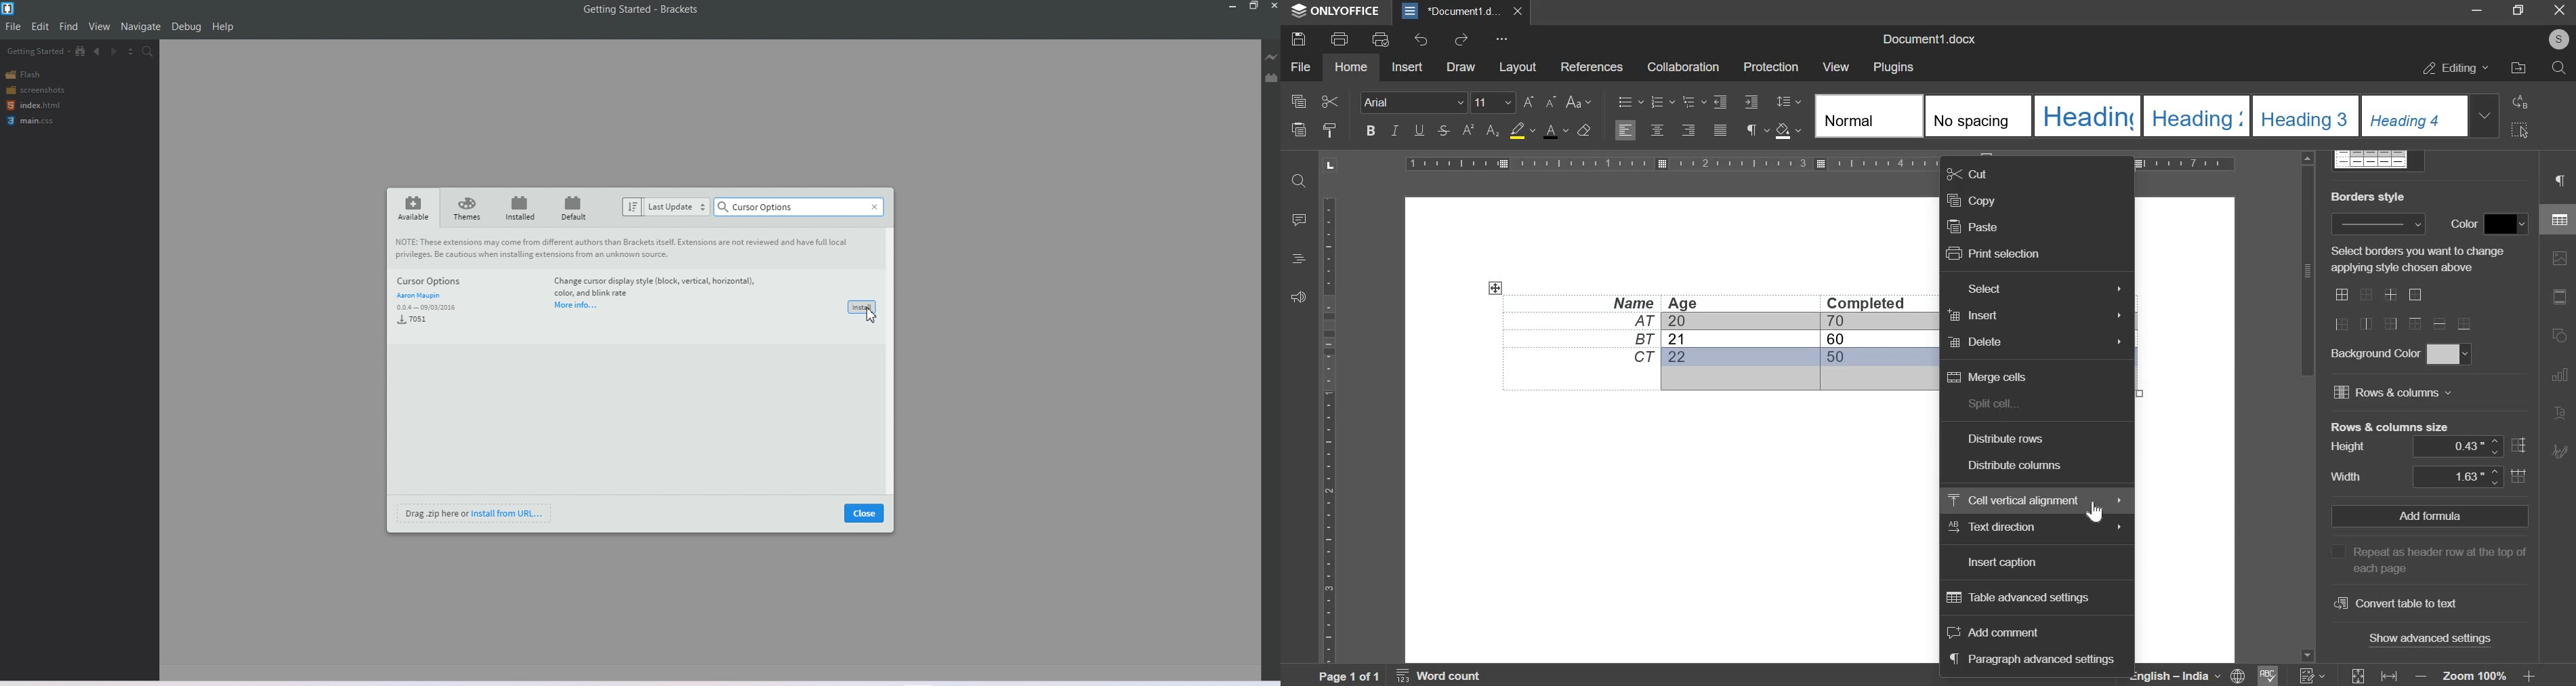 This screenshot has width=2576, height=700. What do you see at coordinates (2312, 675) in the screenshot?
I see `numbering` at bounding box center [2312, 675].